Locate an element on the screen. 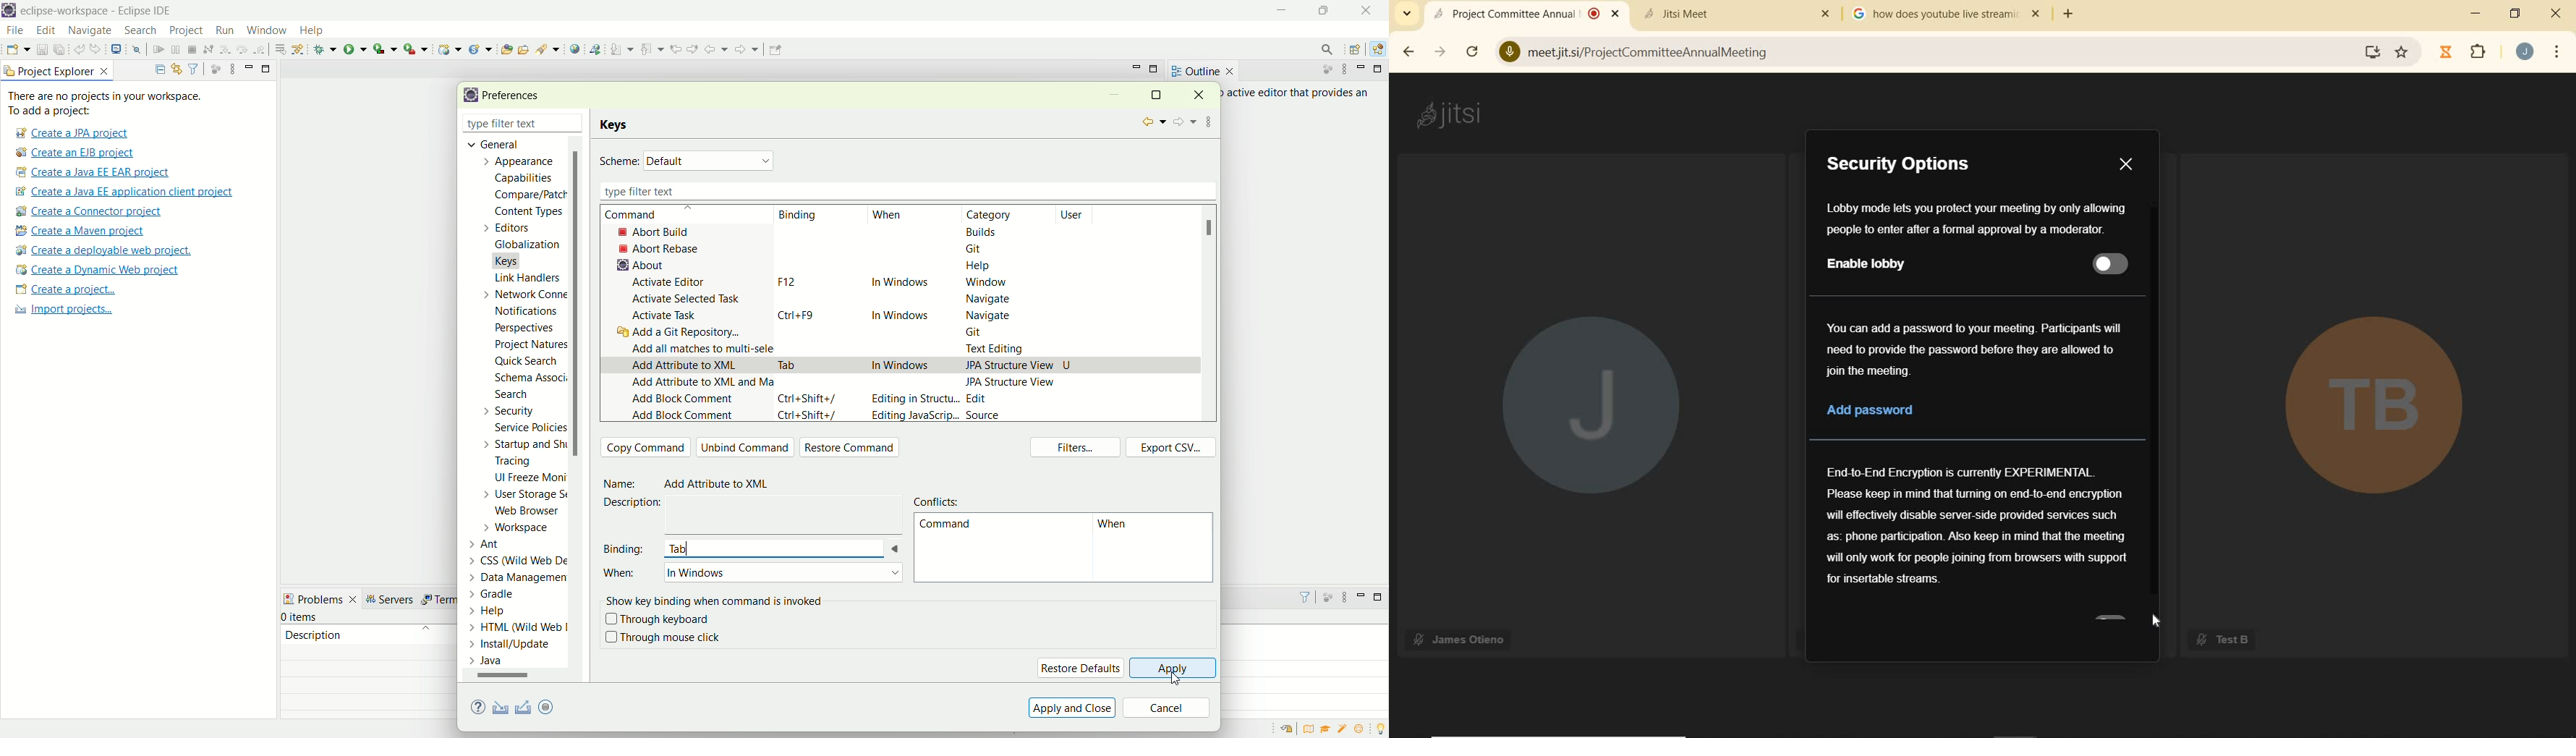 The height and width of the screenshot is (756, 2576). maximize is located at coordinates (1380, 597).